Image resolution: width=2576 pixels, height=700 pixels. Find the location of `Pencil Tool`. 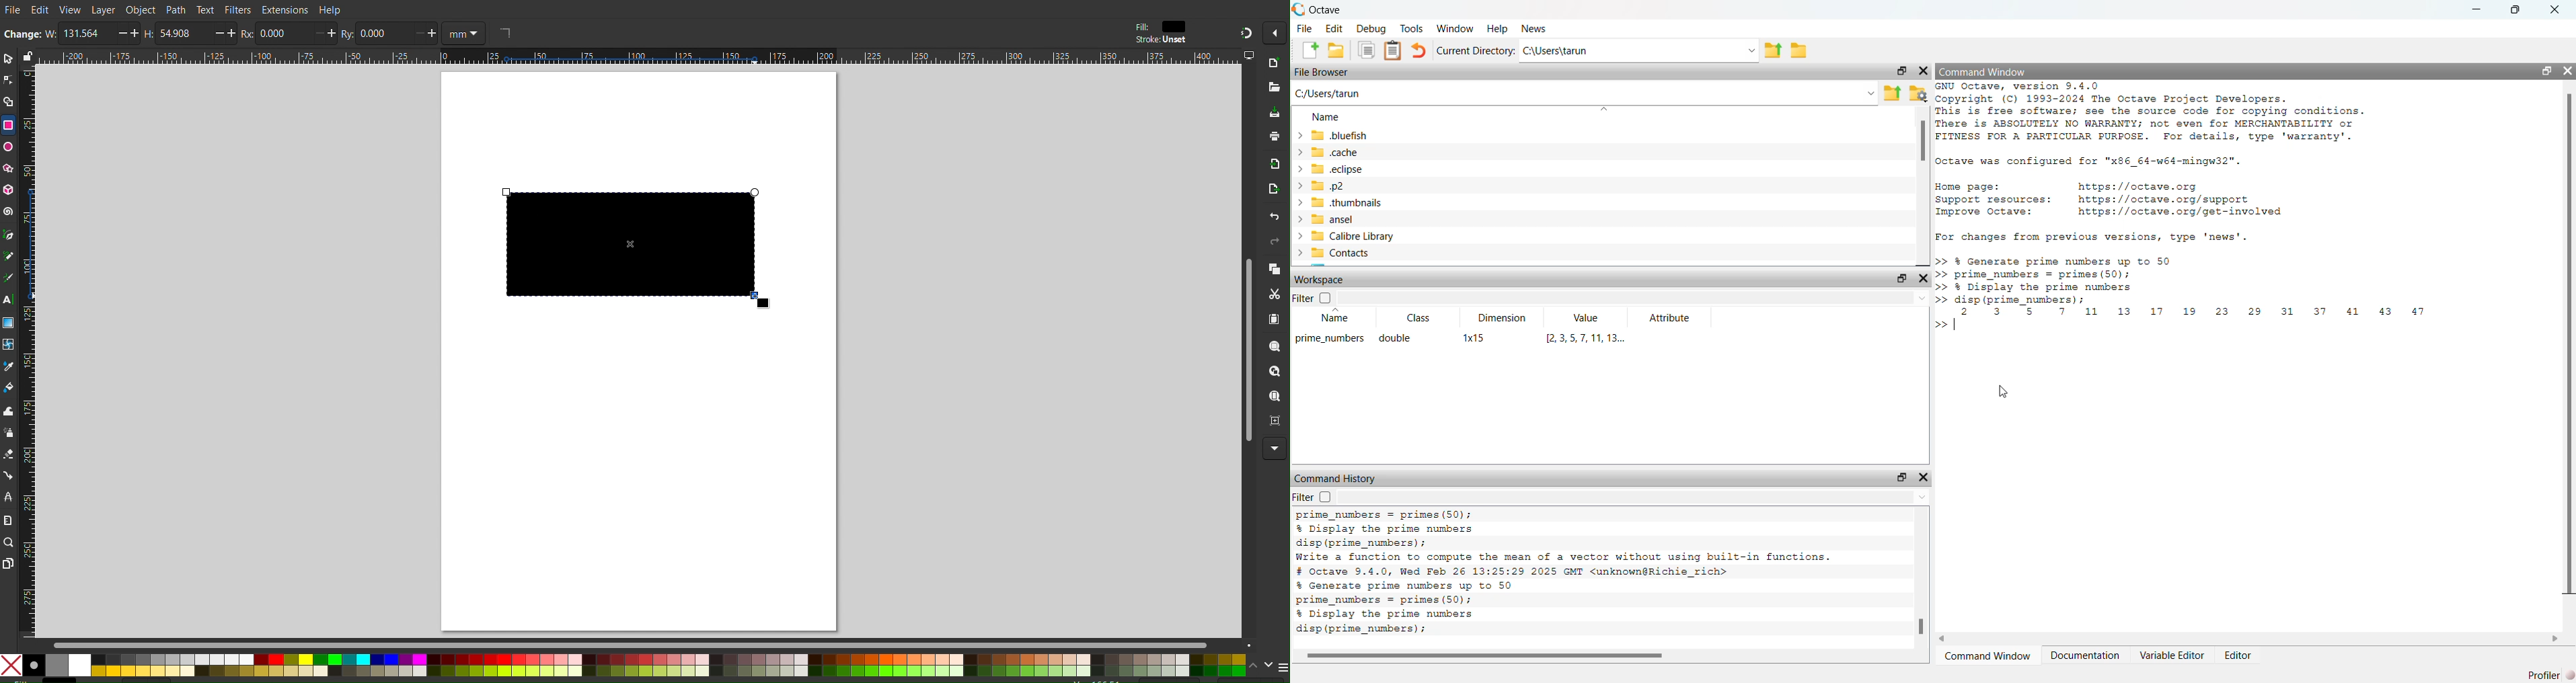

Pencil Tool is located at coordinates (8, 256).